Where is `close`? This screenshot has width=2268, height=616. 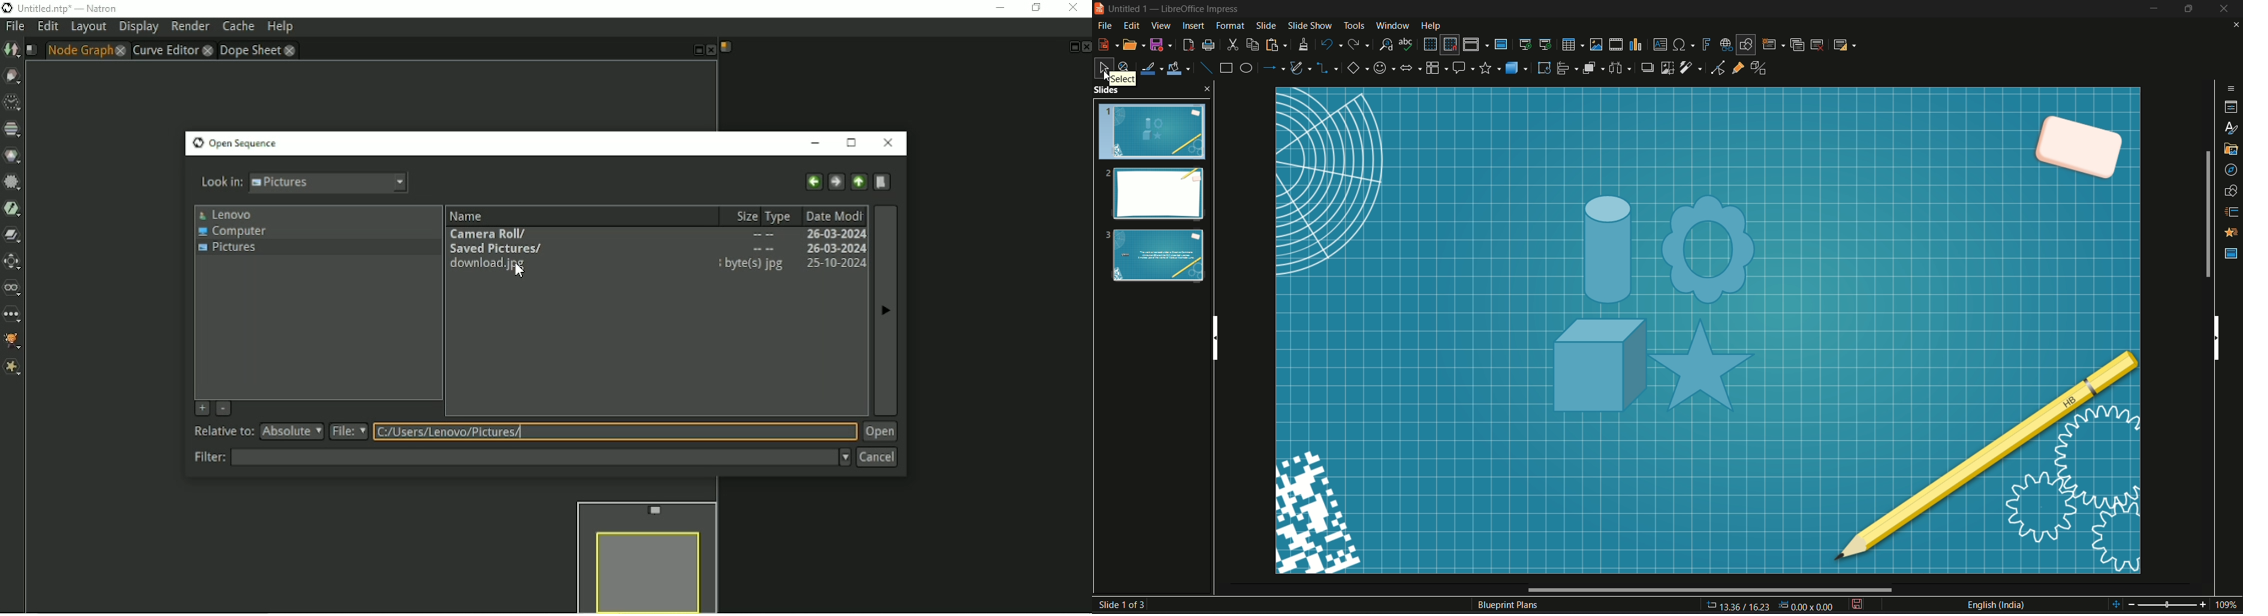
close is located at coordinates (2236, 26).